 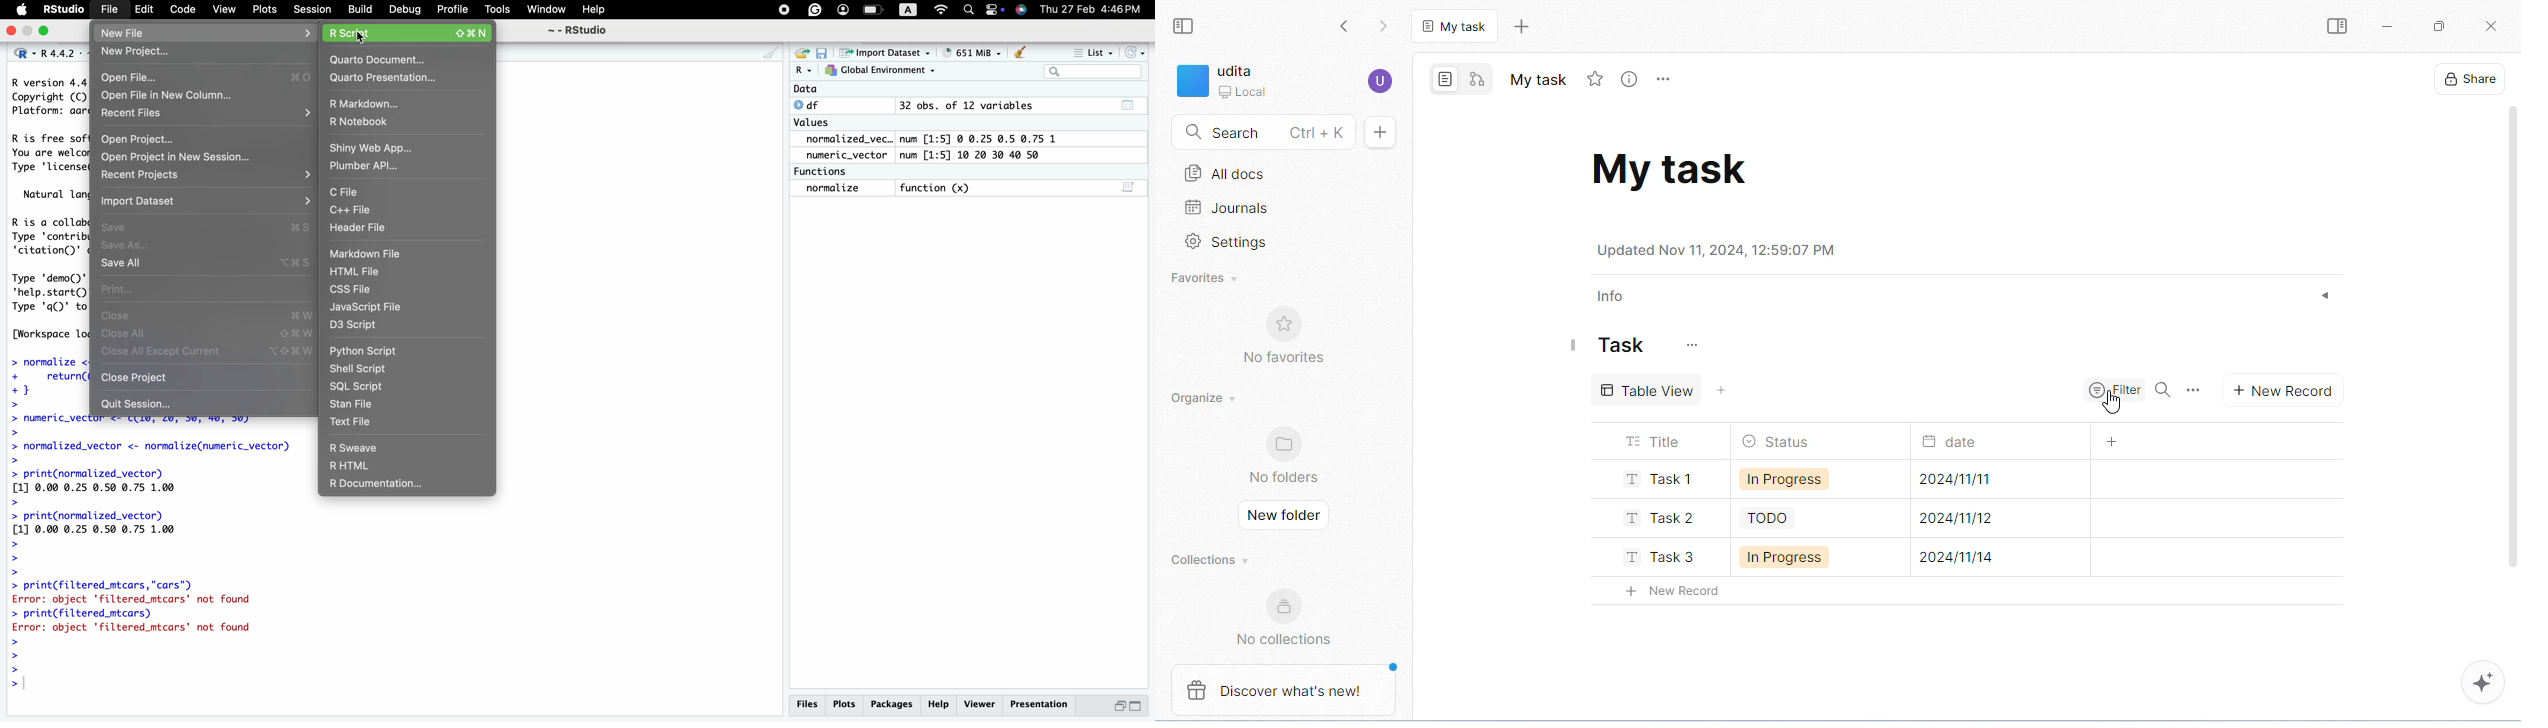 What do you see at coordinates (2512, 348) in the screenshot?
I see `vertical scroll bar` at bounding box center [2512, 348].